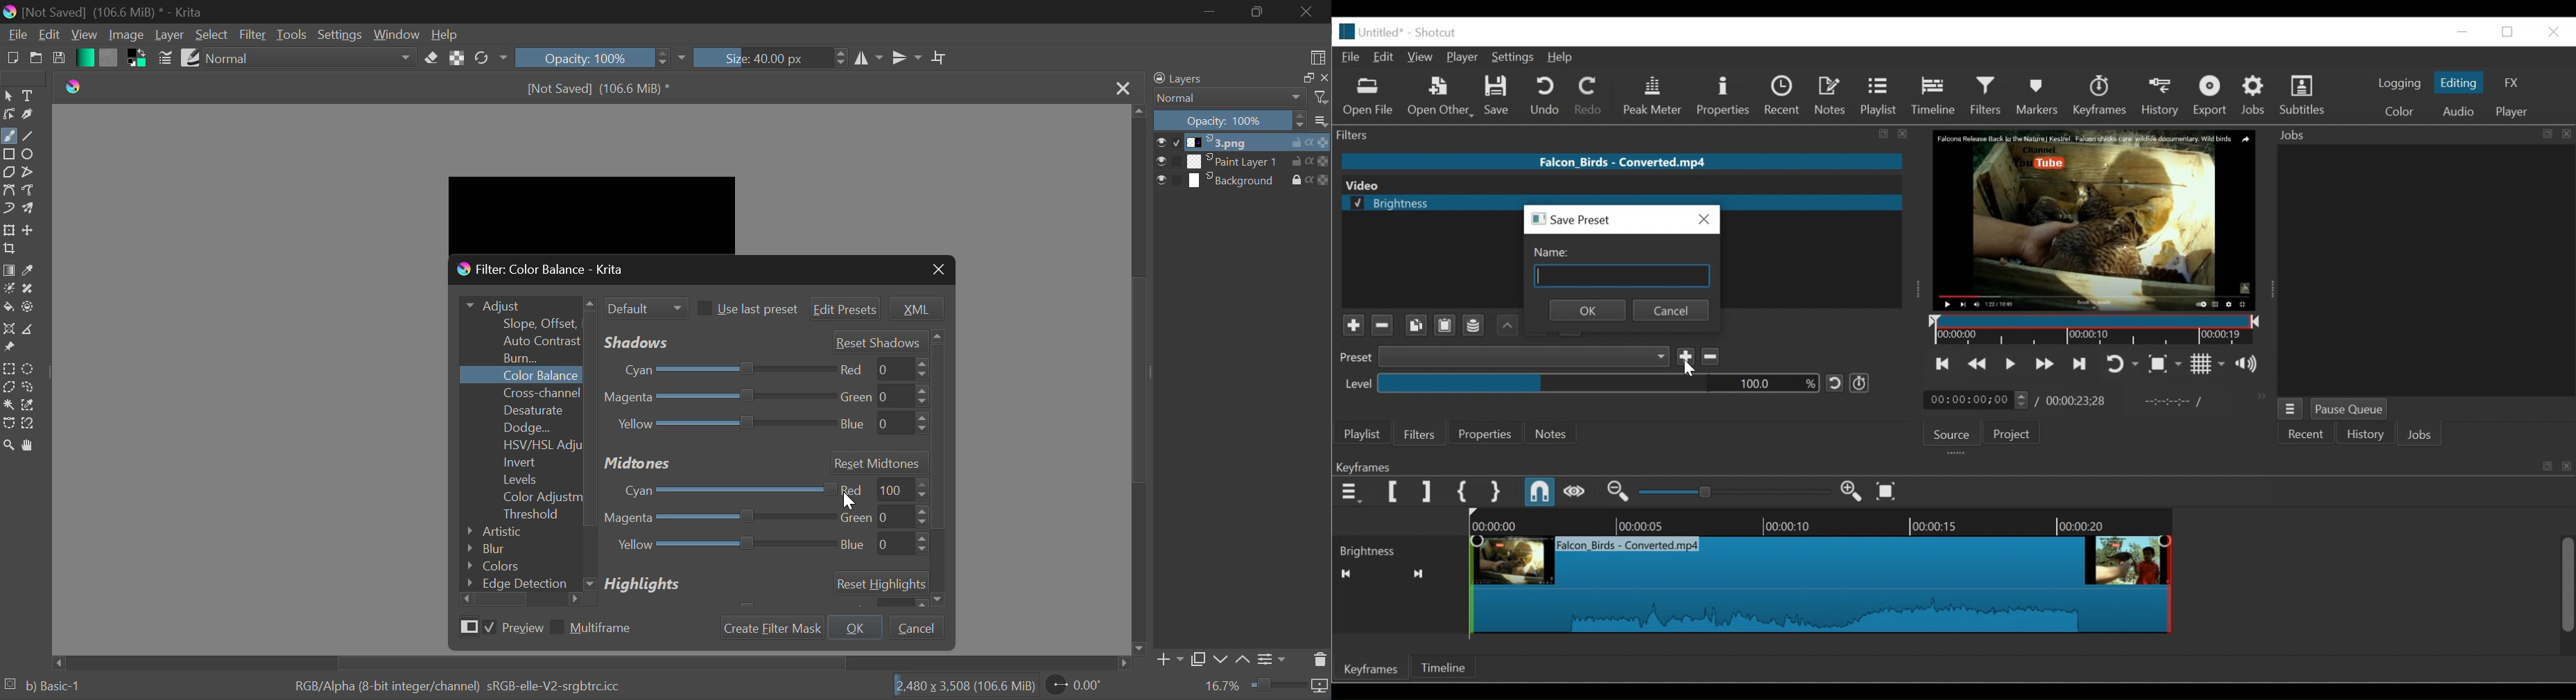  What do you see at coordinates (2464, 30) in the screenshot?
I see `Restore` at bounding box center [2464, 30].